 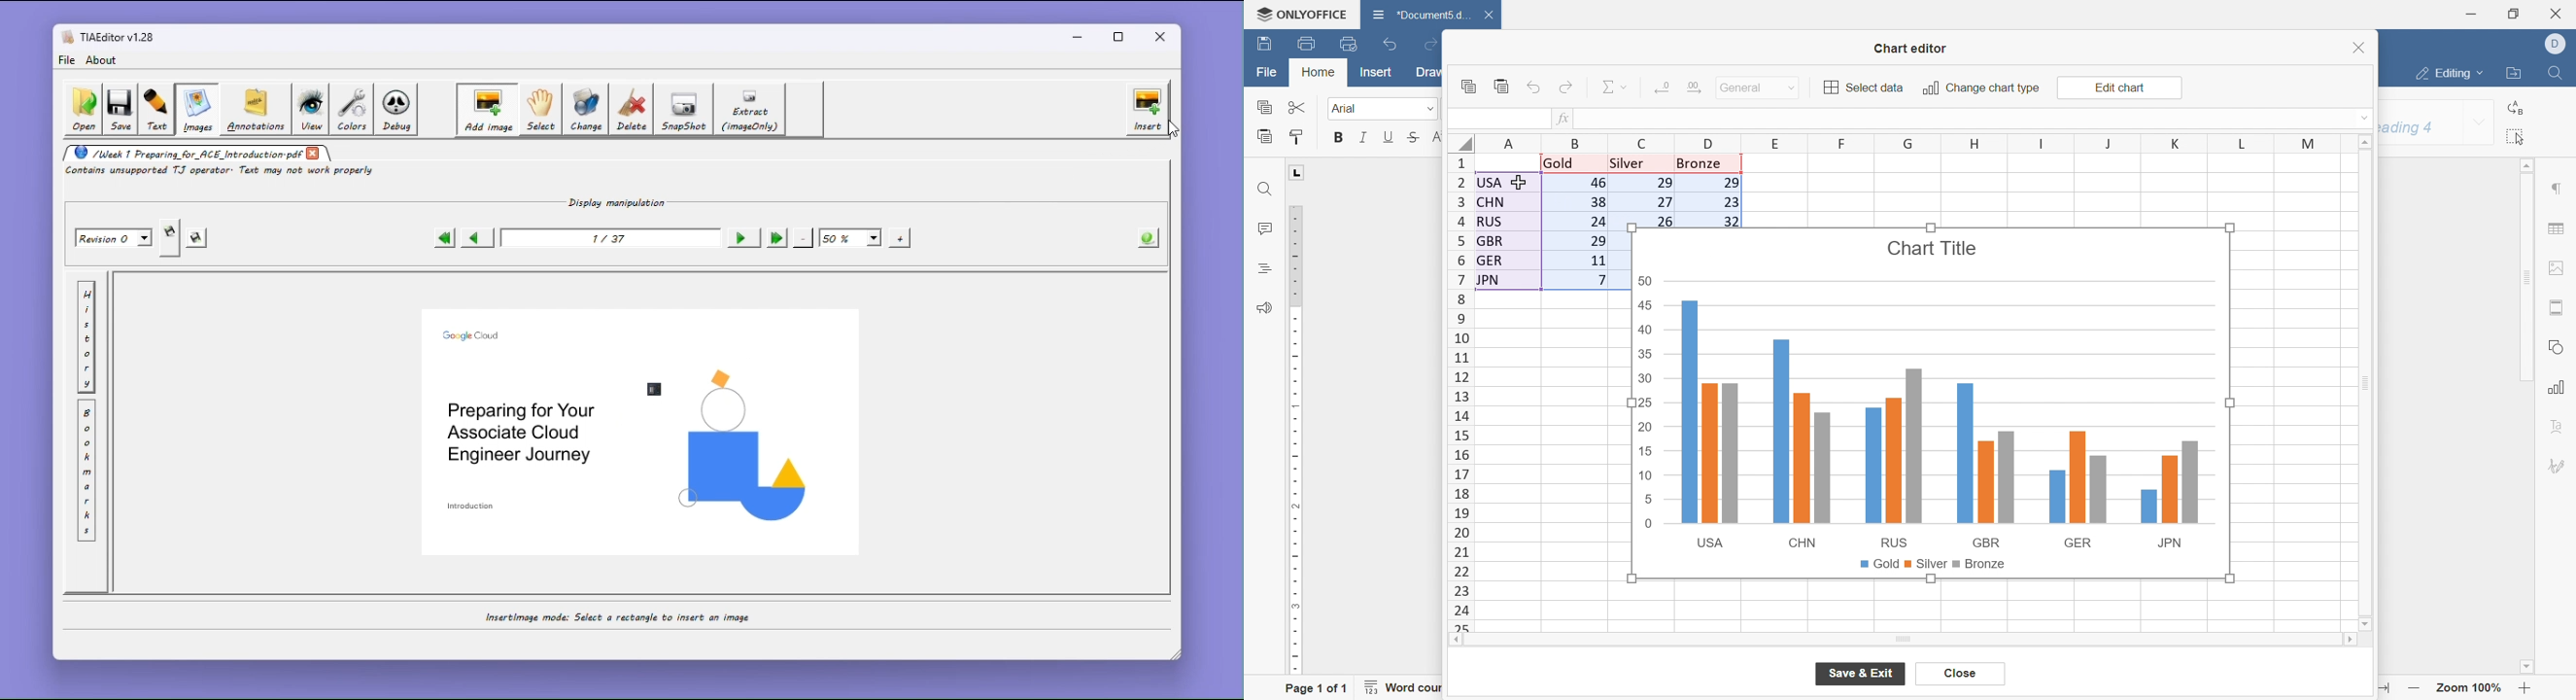 What do you see at coordinates (1265, 227) in the screenshot?
I see `comments` at bounding box center [1265, 227].